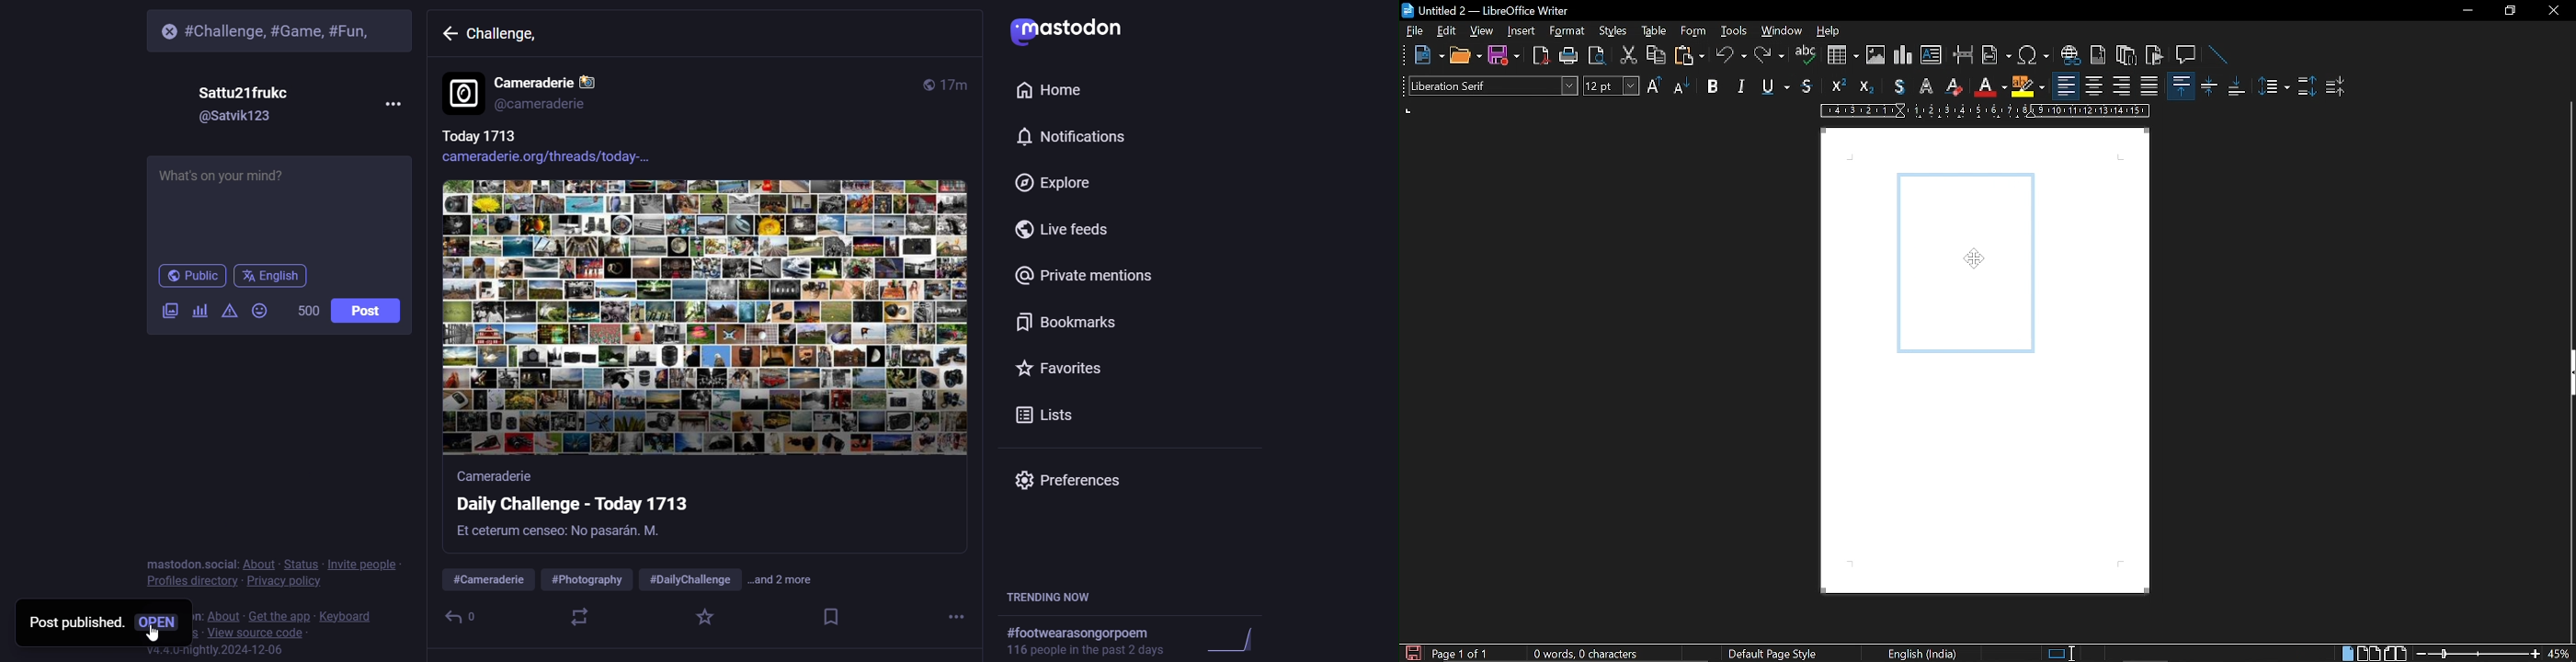 This screenshot has width=2576, height=672. I want to click on redo, so click(1769, 57).